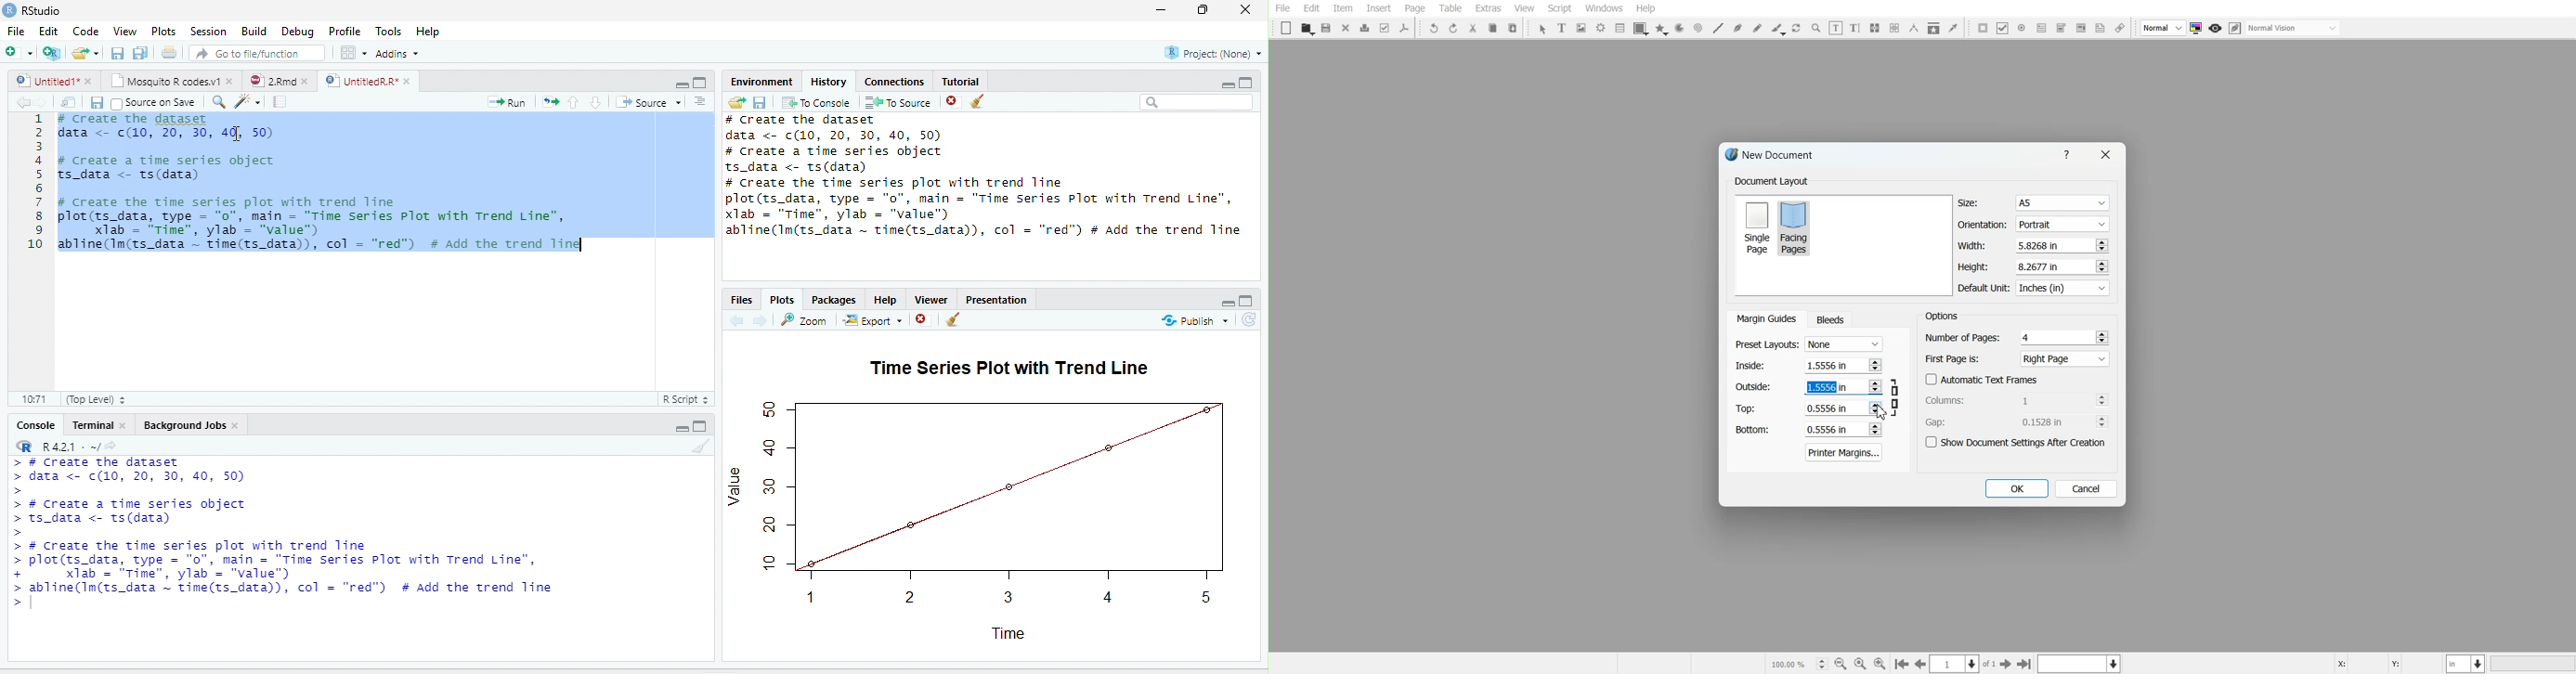  I want to click on close, so click(1245, 10).